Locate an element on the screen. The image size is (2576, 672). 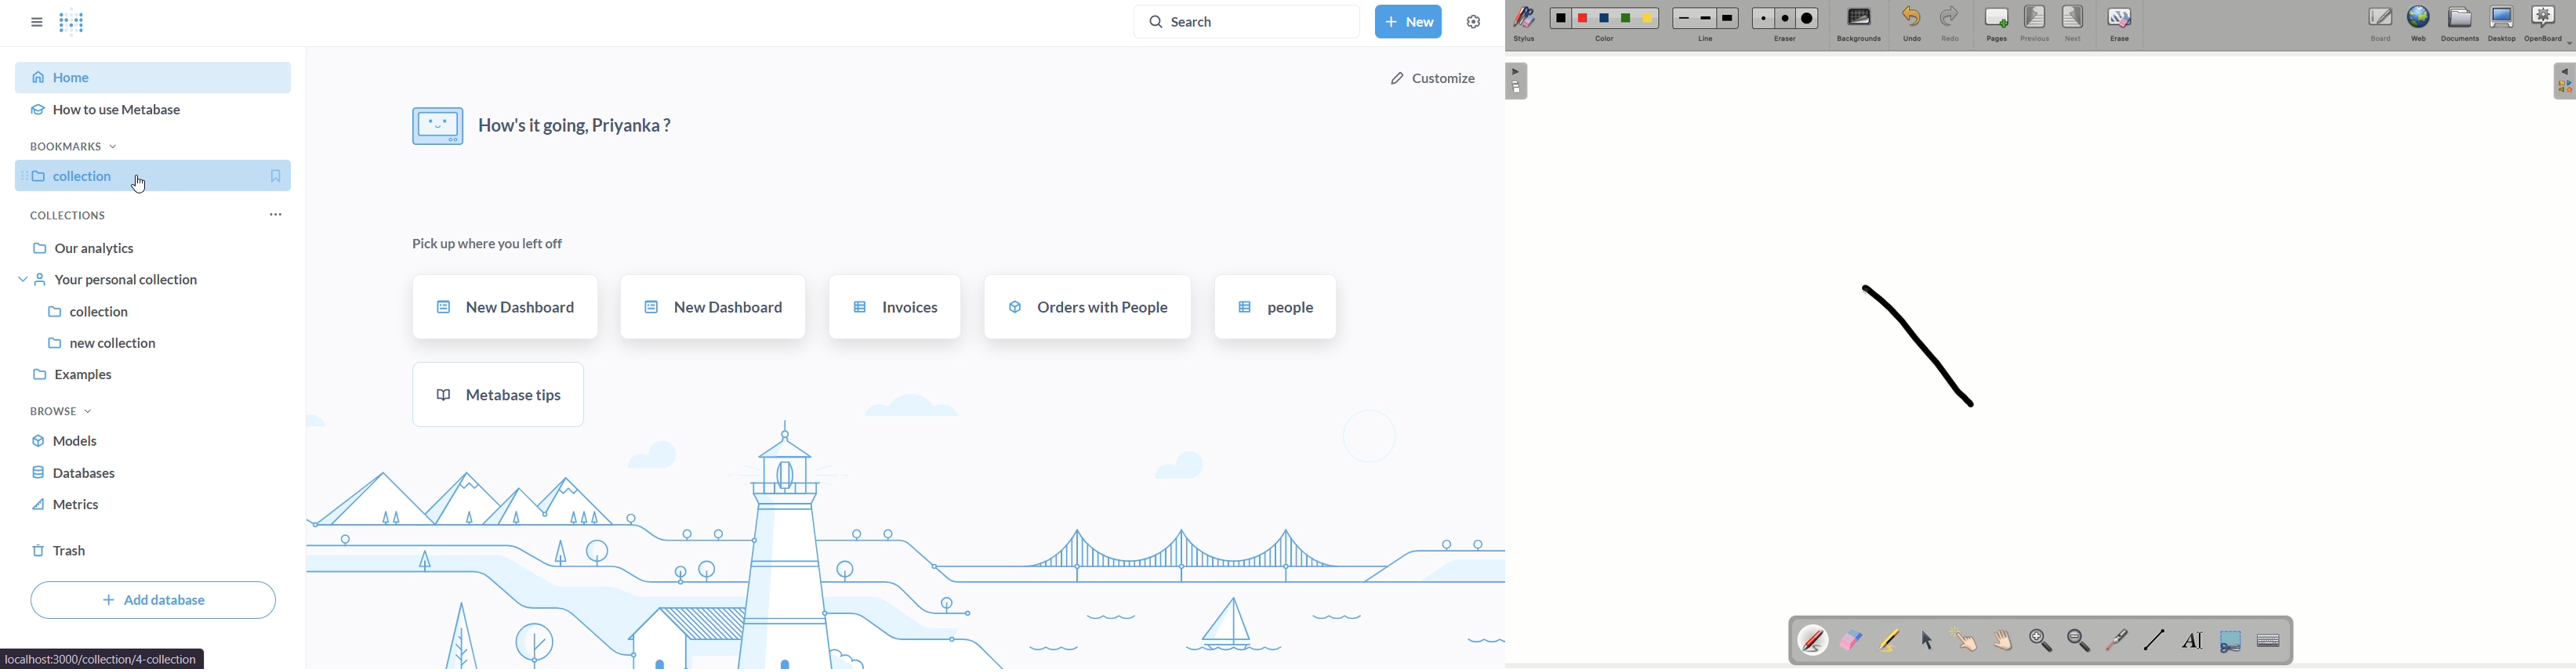
Desktop is located at coordinates (2501, 25).